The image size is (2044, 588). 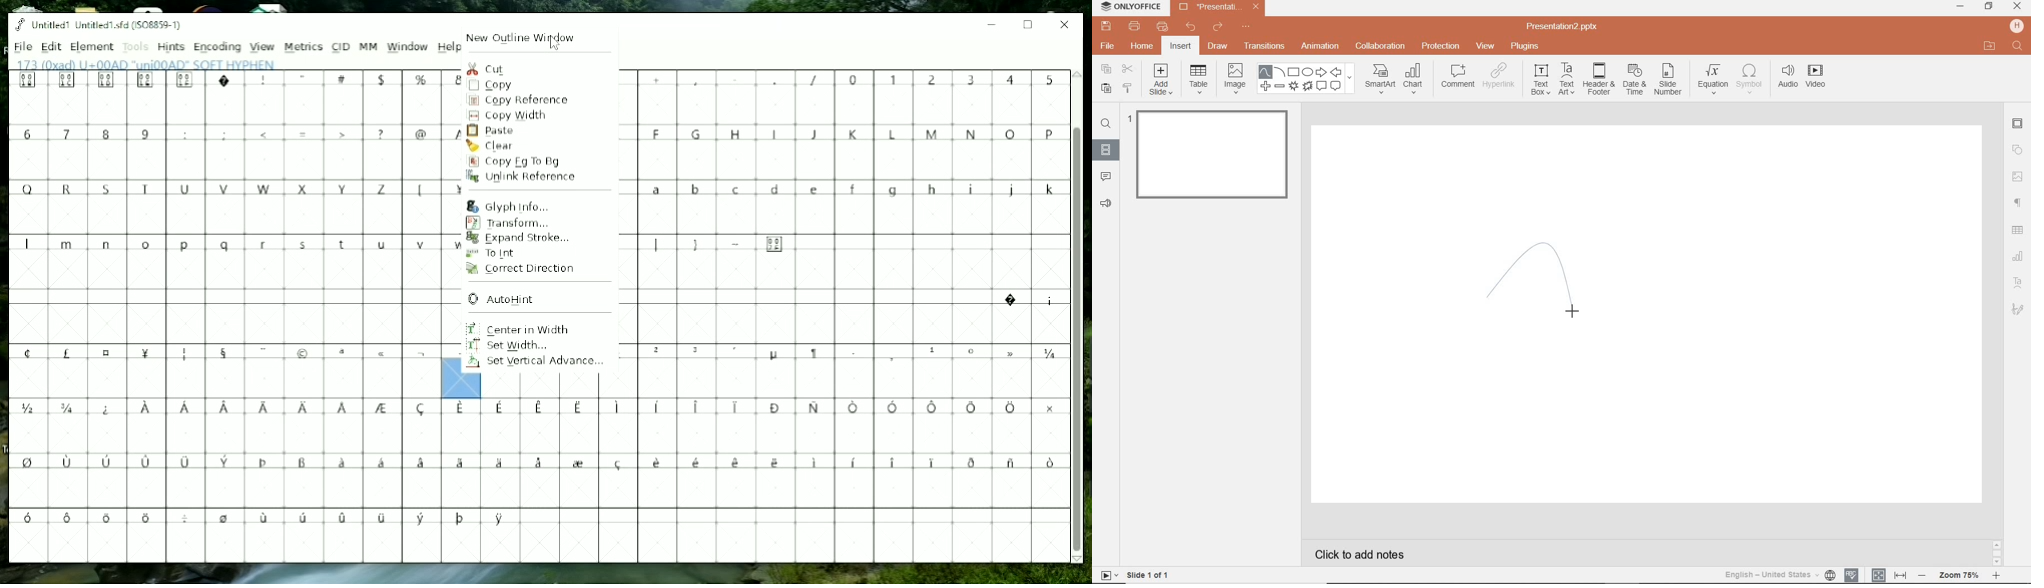 What do you see at coordinates (1079, 340) in the screenshot?
I see `Vertical scrollbar` at bounding box center [1079, 340].